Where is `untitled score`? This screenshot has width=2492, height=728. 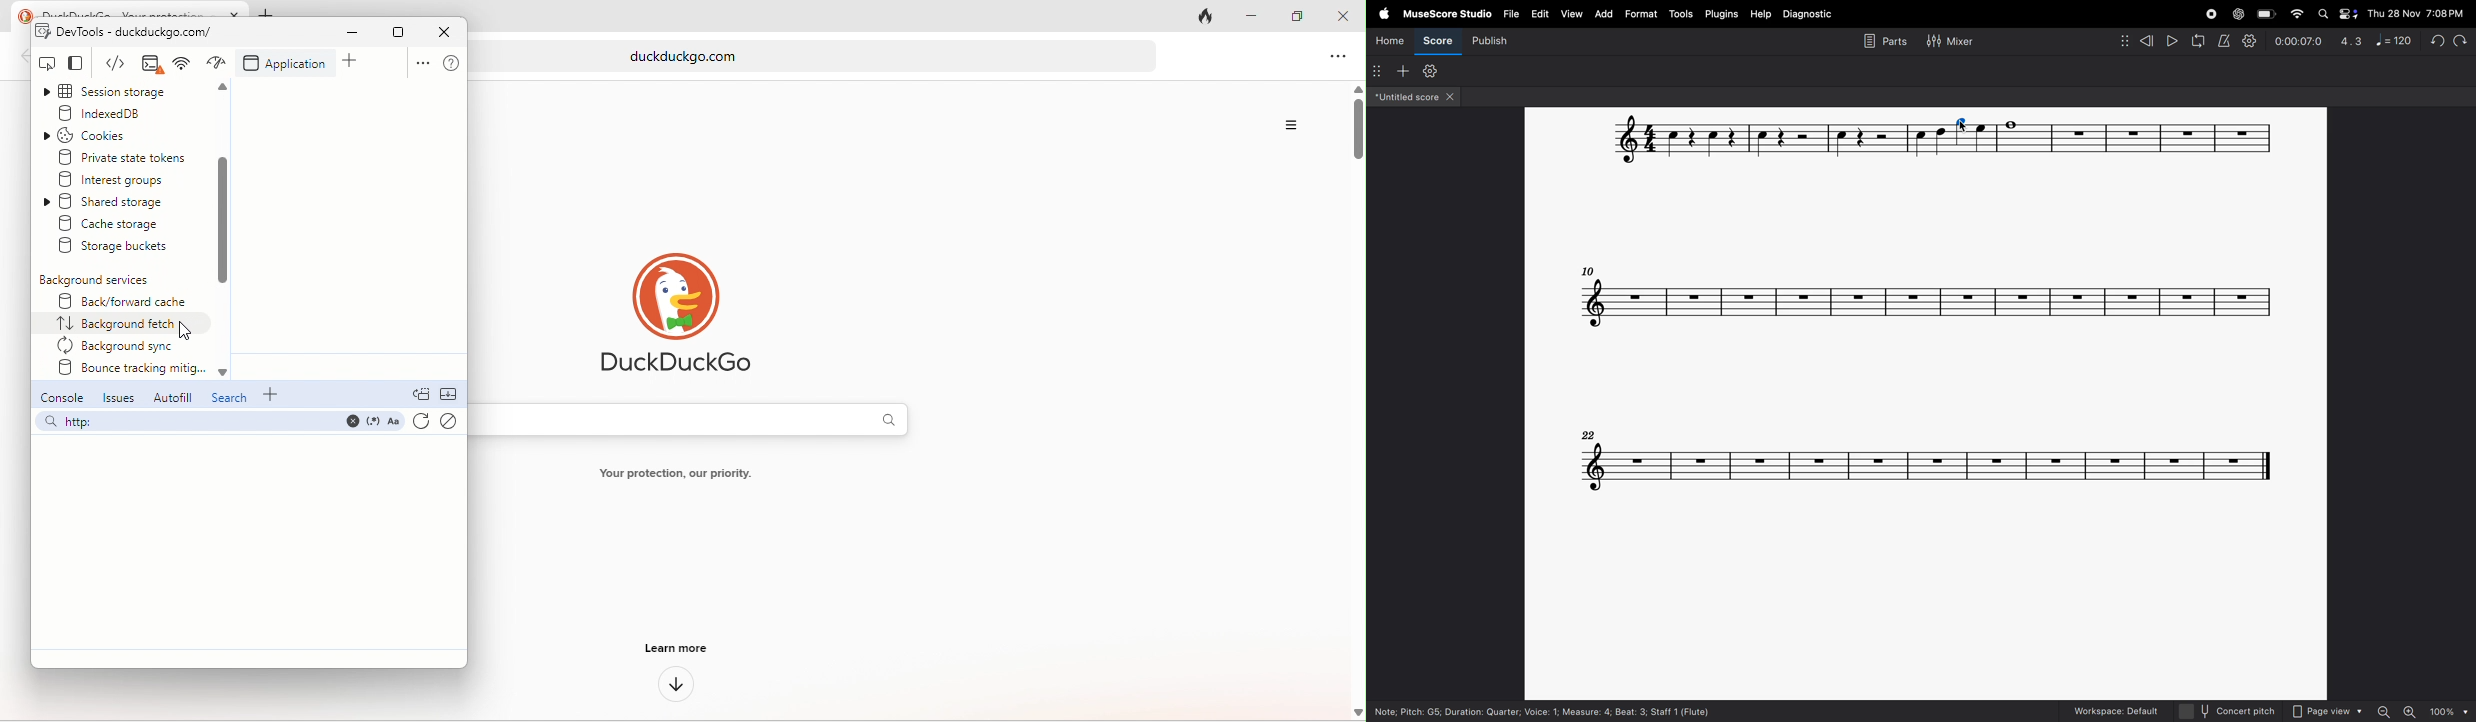 untitled score is located at coordinates (1416, 97).